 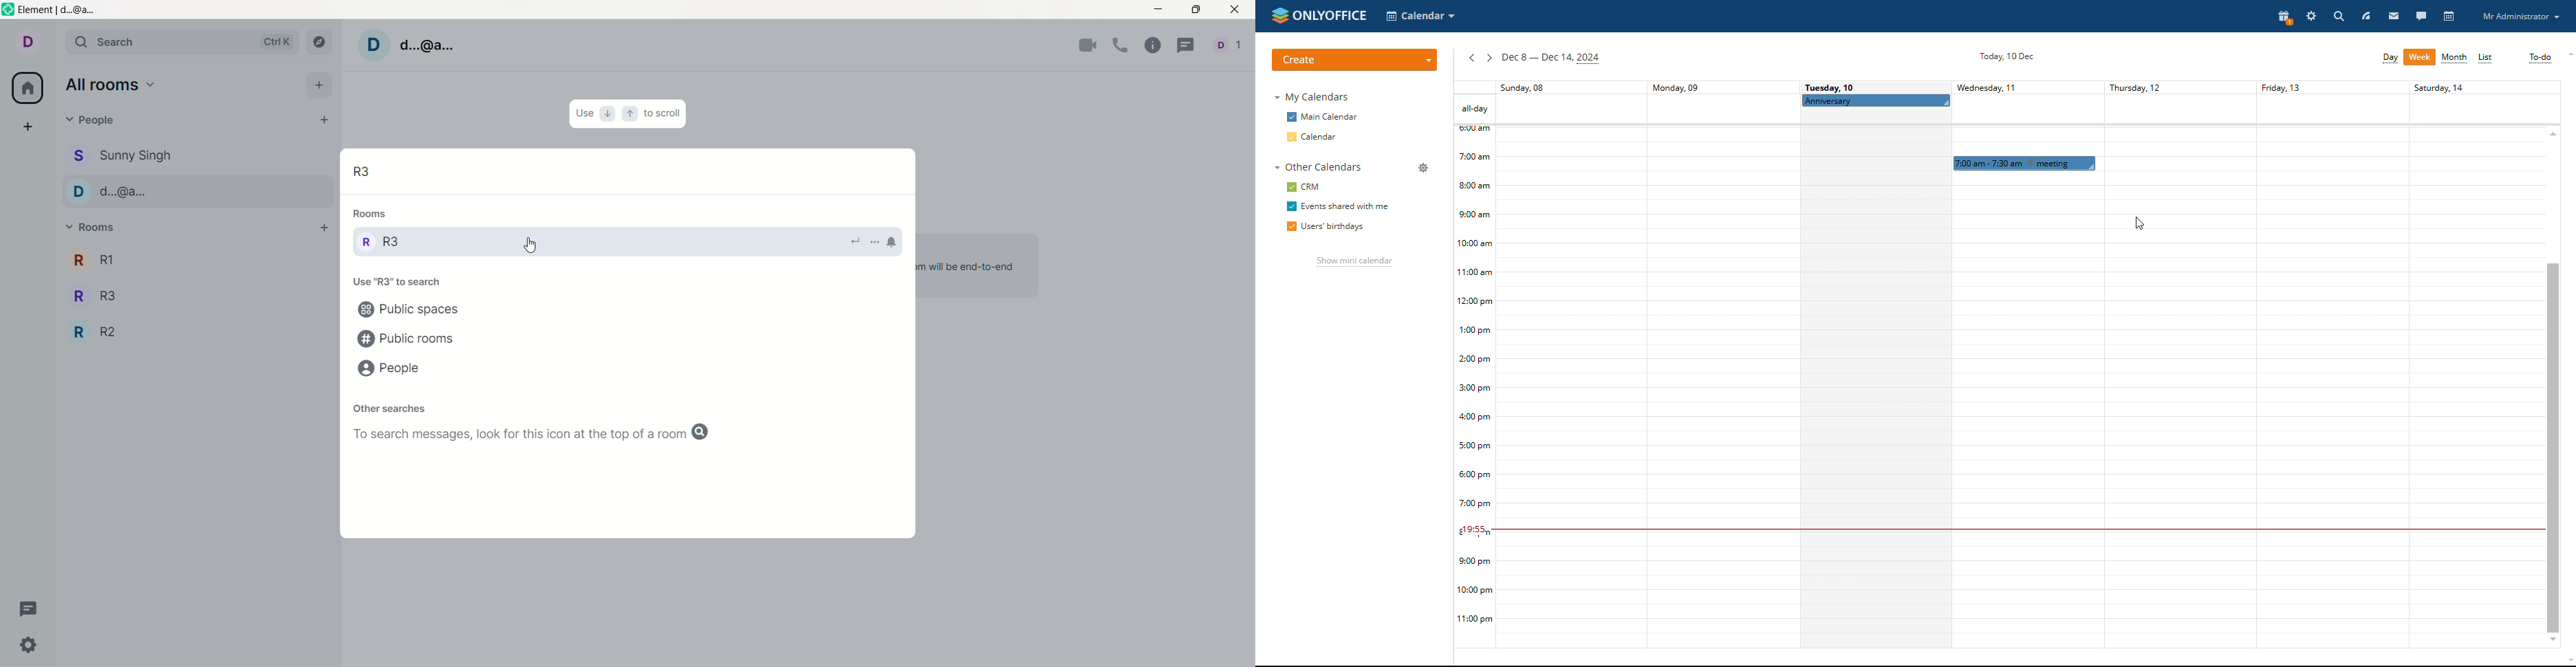 What do you see at coordinates (1314, 98) in the screenshot?
I see `my calendars` at bounding box center [1314, 98].